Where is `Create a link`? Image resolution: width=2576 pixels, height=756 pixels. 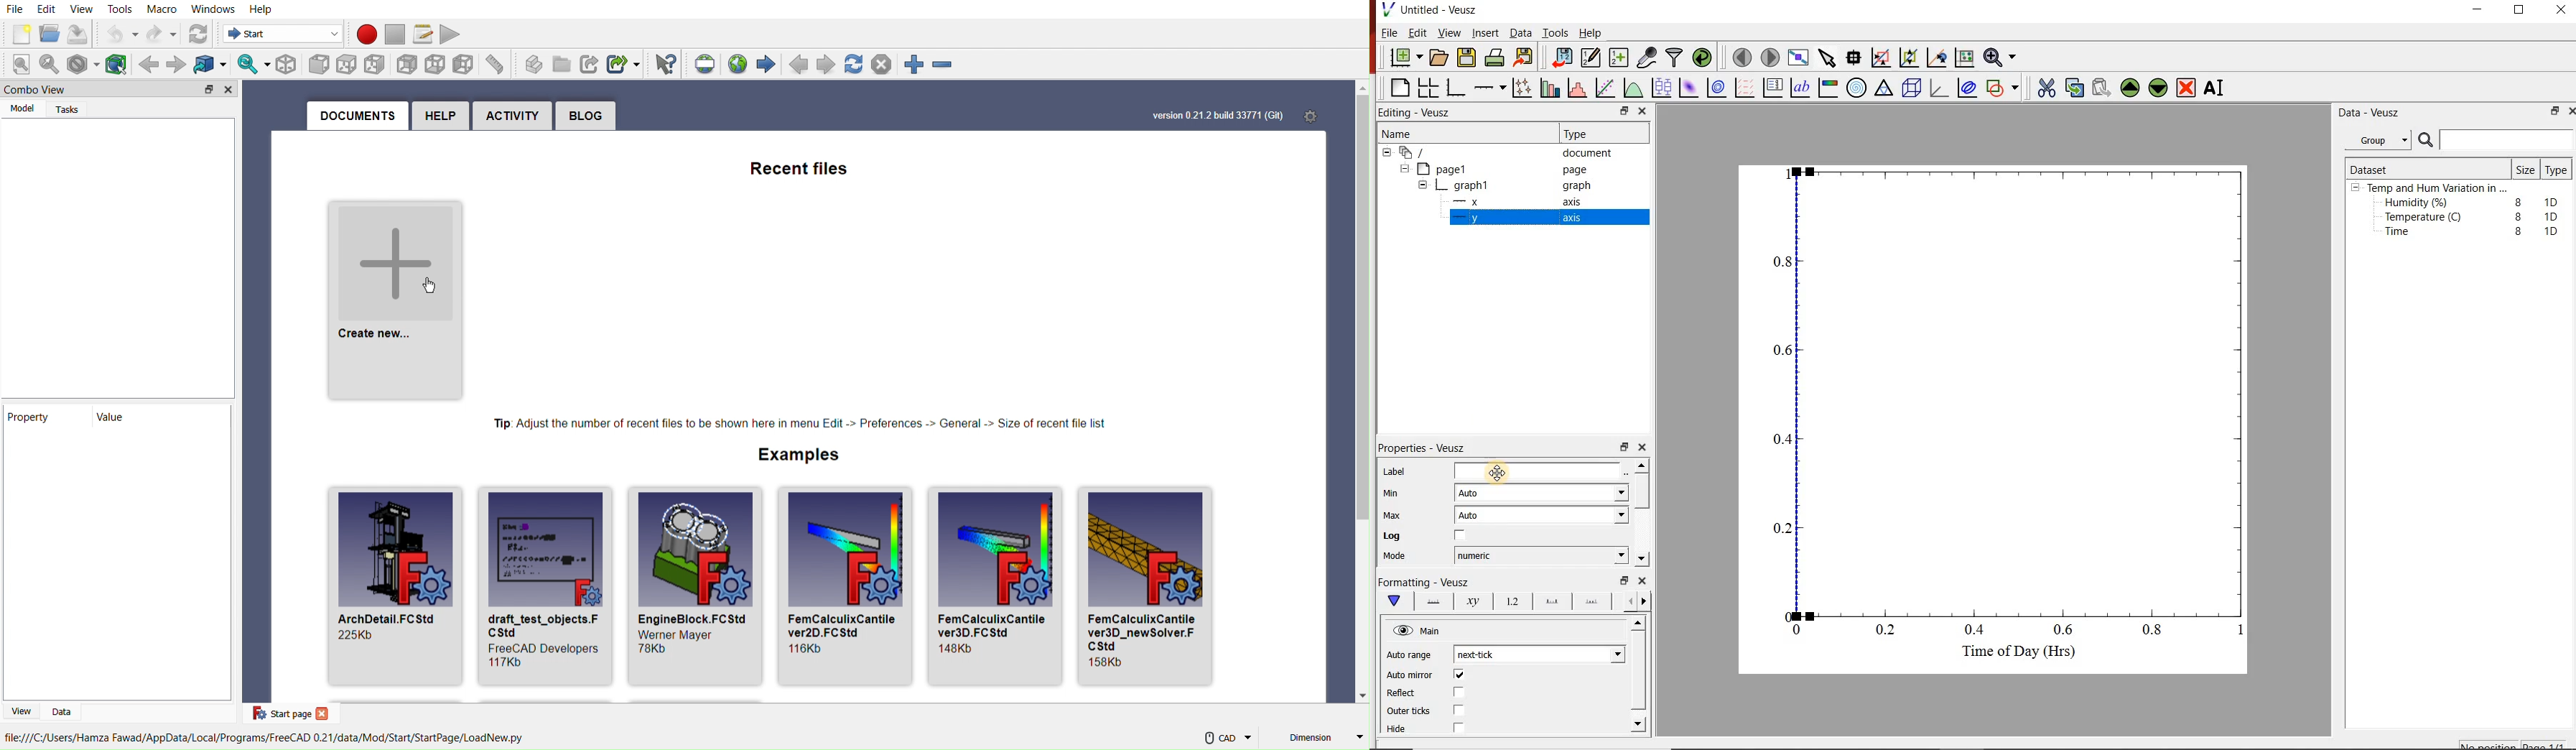
Create a link is located at coordinates (589, 66).